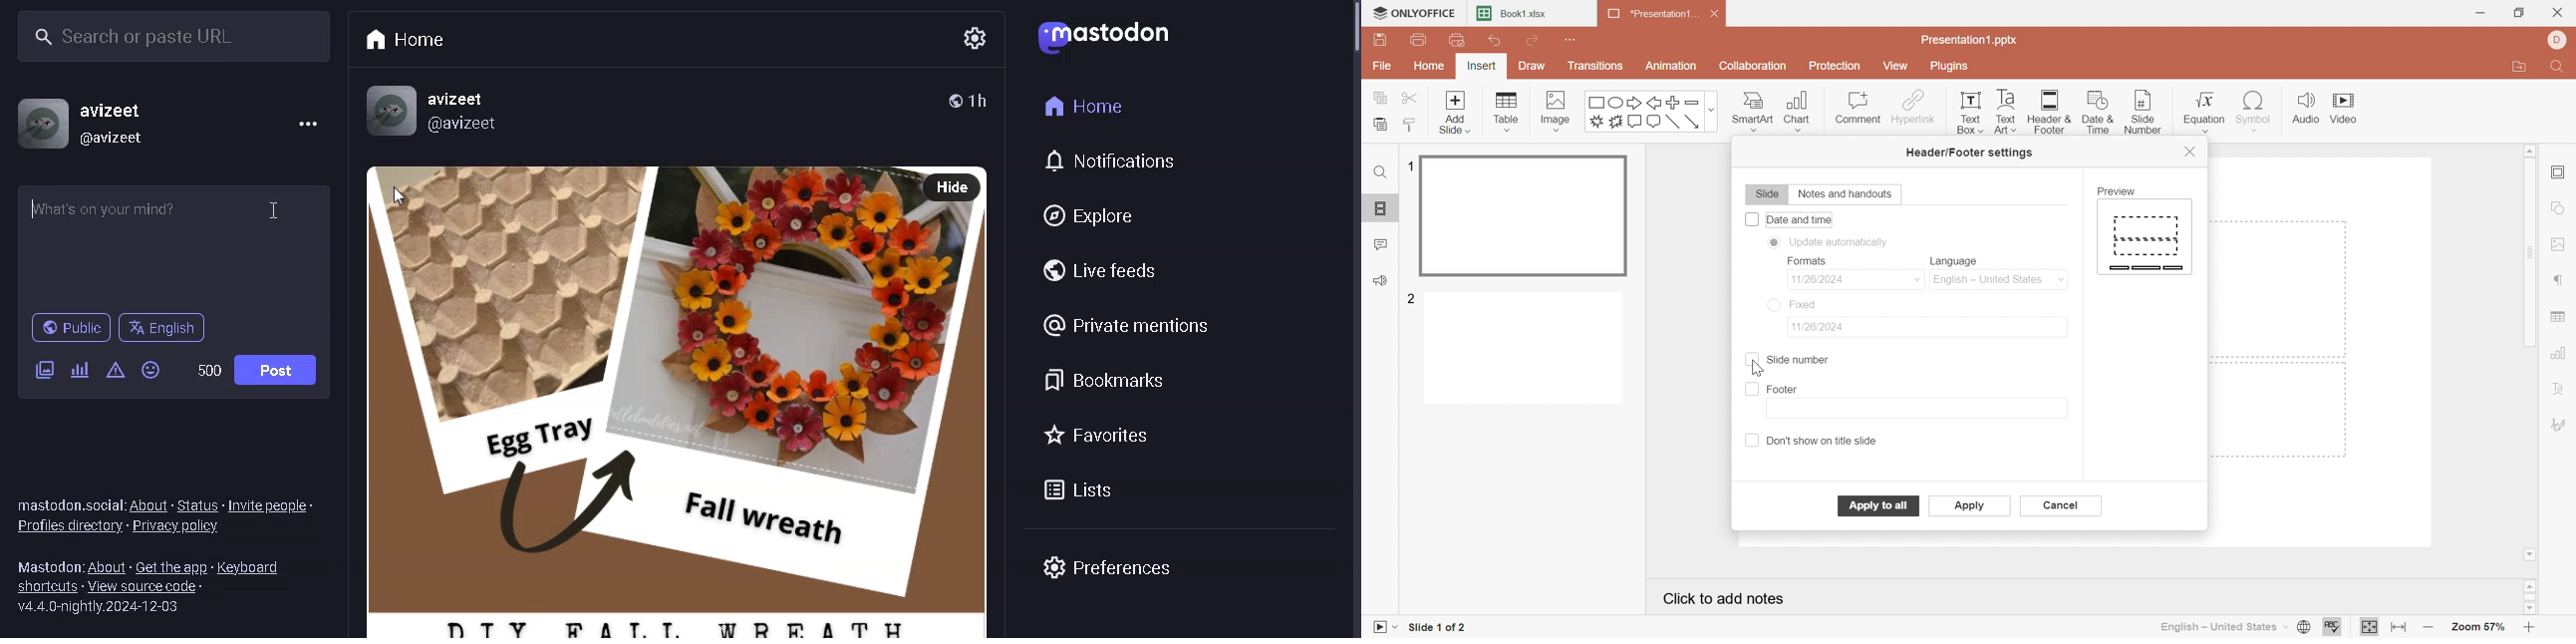 The image size is (2576, 644). Describe the element at coordinates (1970, 41) in the screenshot. I see `Presentation1.pptx` at that location.